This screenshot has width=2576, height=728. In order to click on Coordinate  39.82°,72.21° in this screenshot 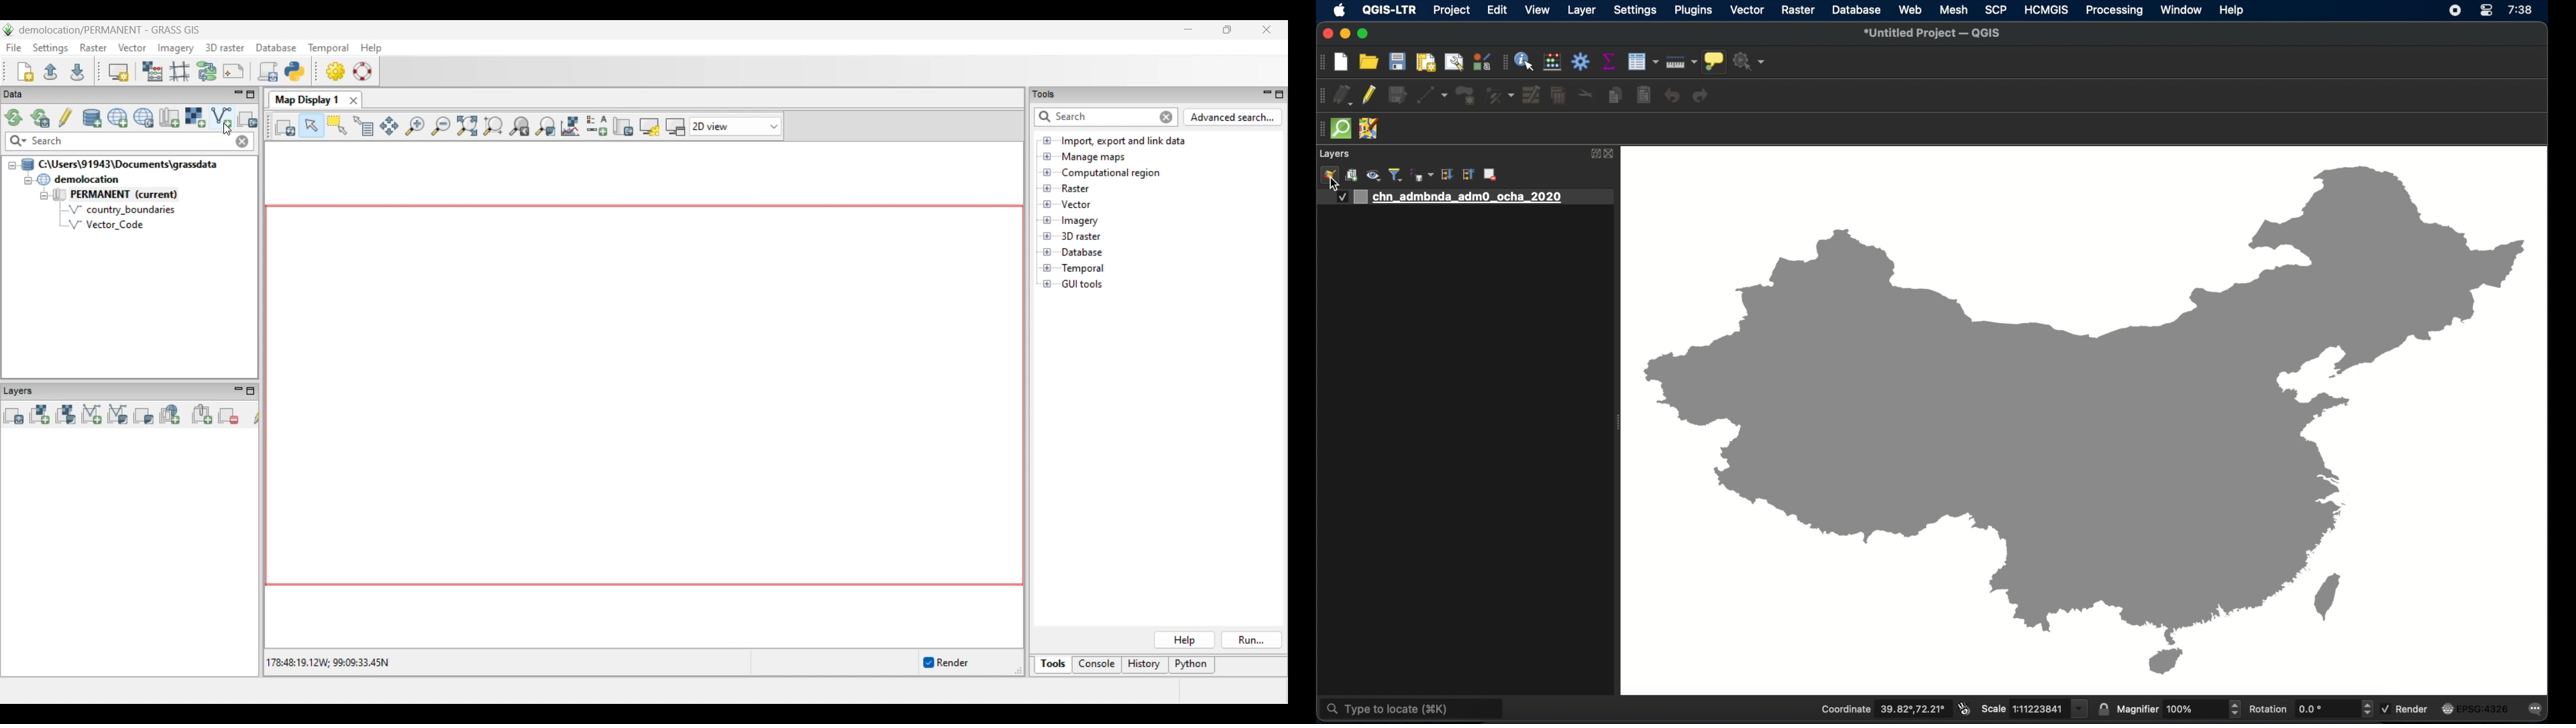, I will do `click(1884, 710)`.